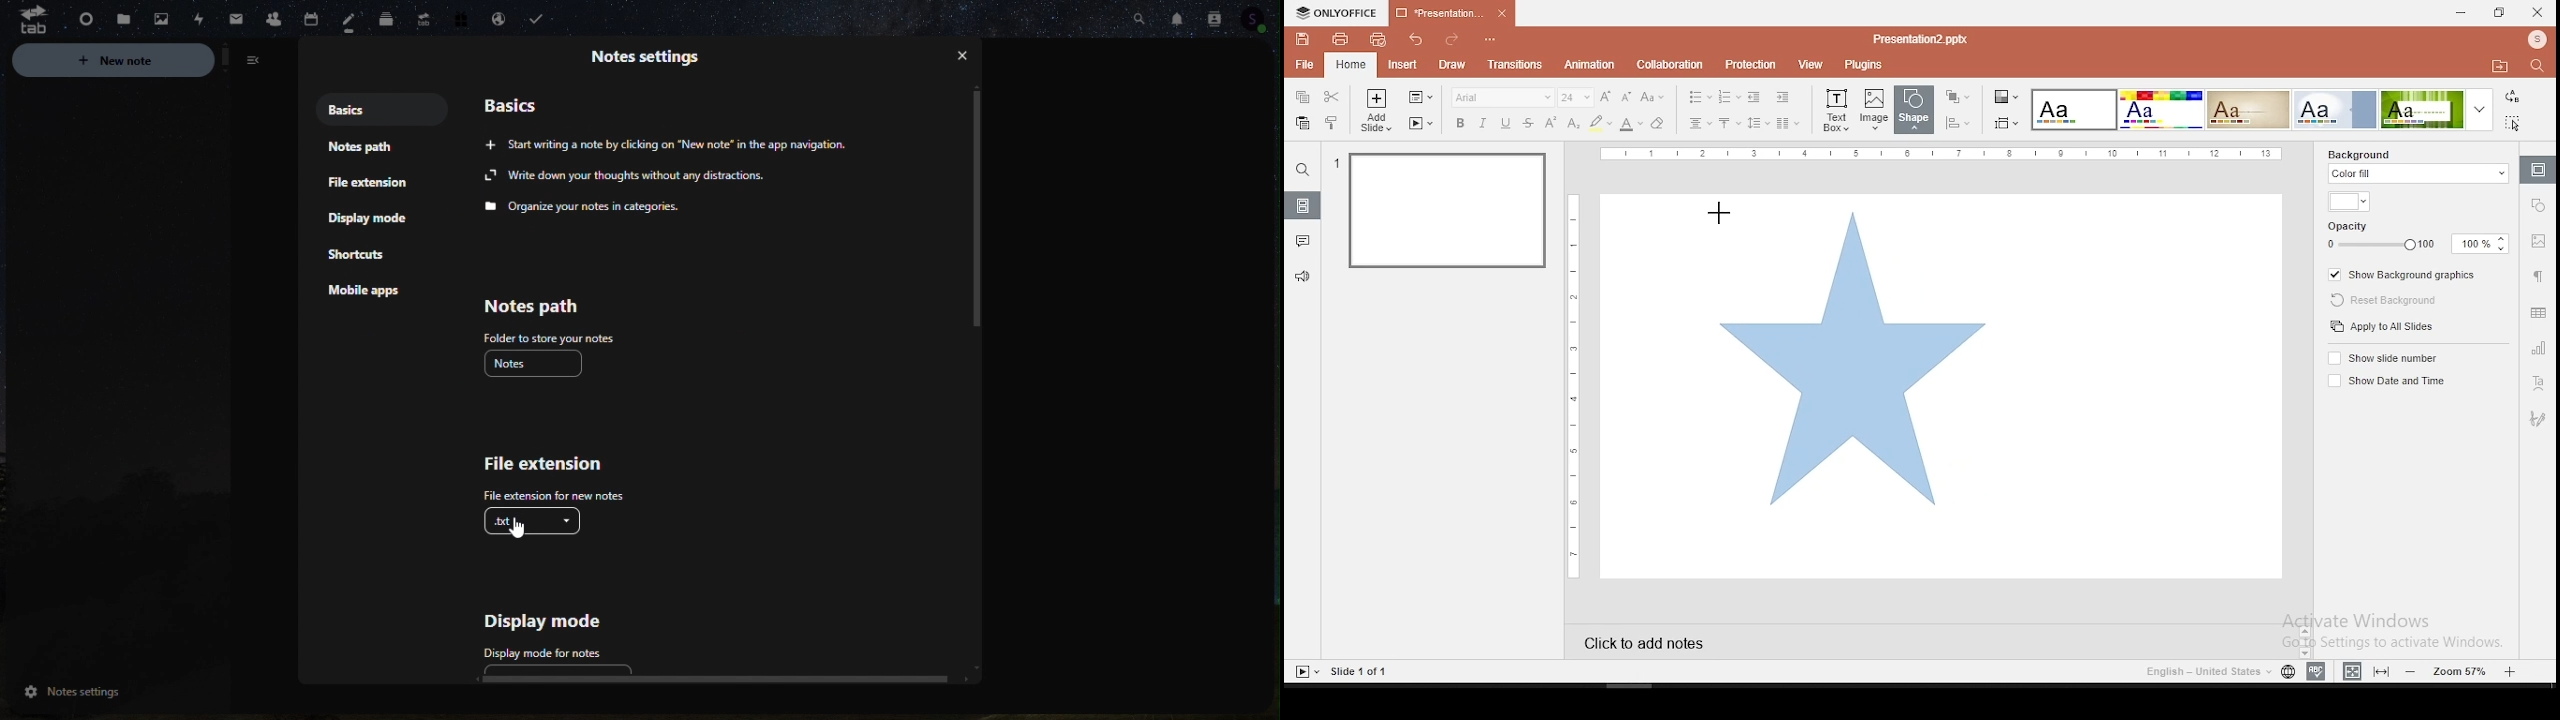 The height and width of the screenshot is (728, 2576). I want to click on copy, so click(1301, 98).